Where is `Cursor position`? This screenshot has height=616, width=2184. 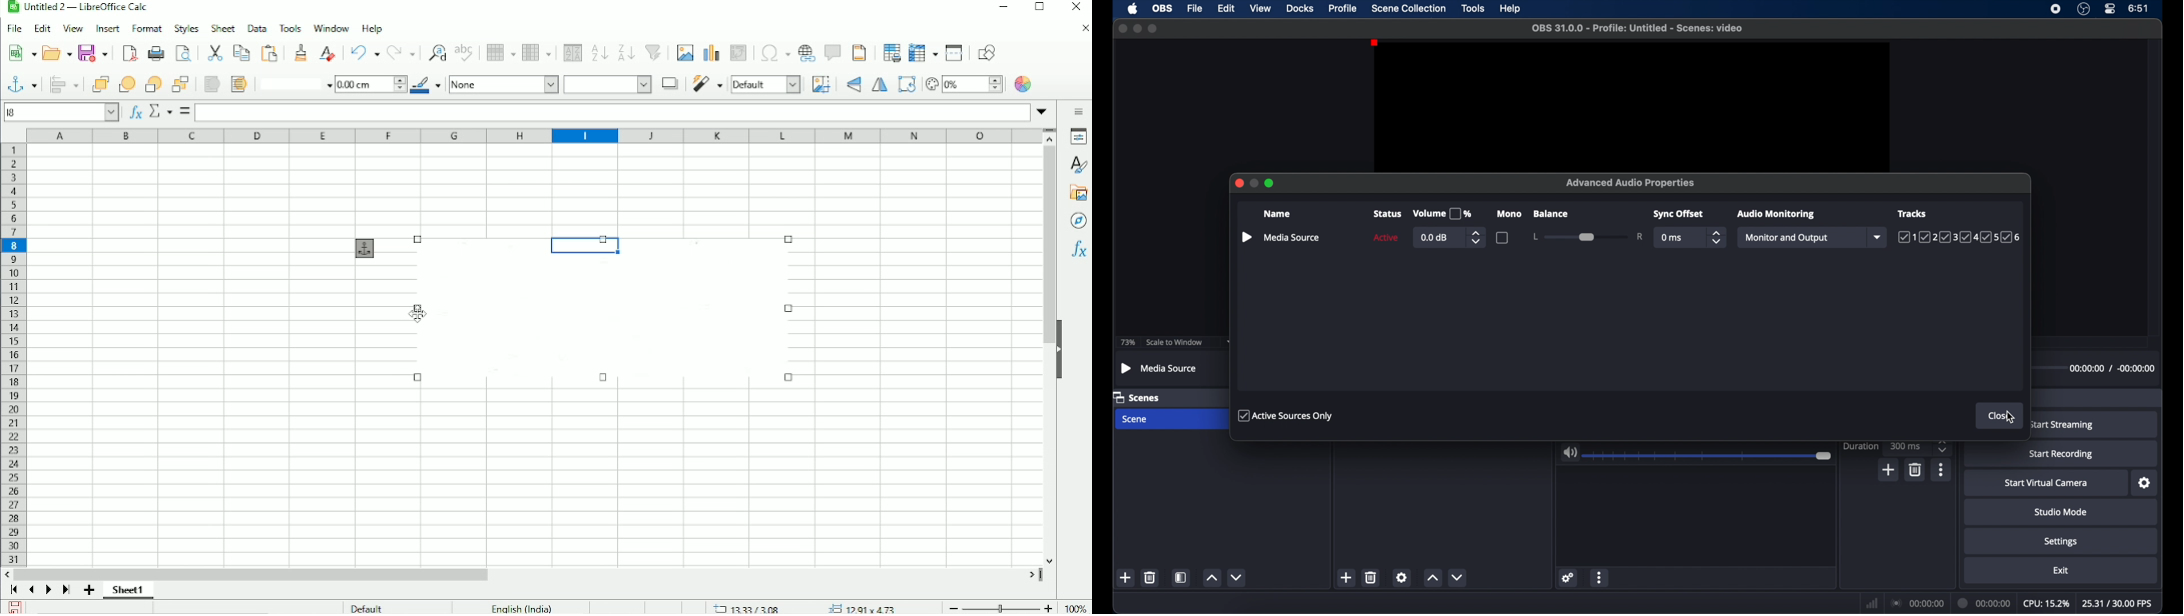 Cursor position is located at coordinates (806, 607).